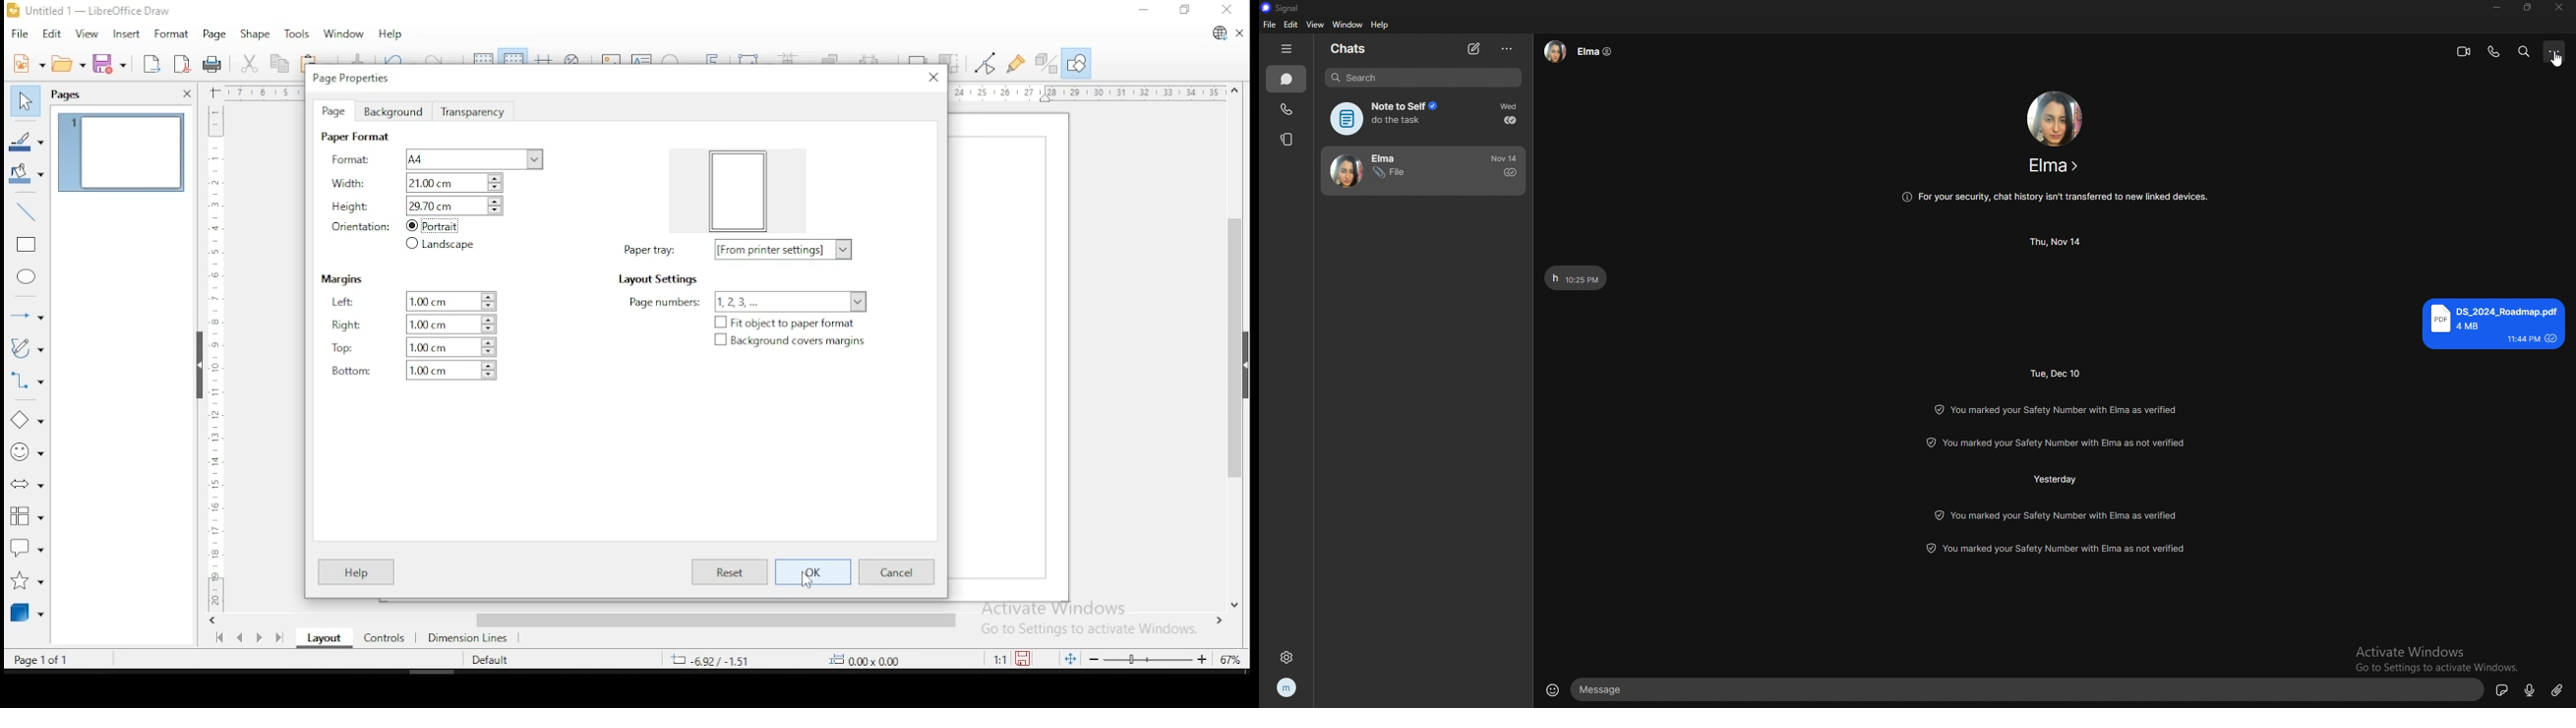 This screenshot has width=2576, height=728. What do you see at coordinates (714, 56) in the screenshot?
I see `insert fontwork text` at bounding box center [714, 56].